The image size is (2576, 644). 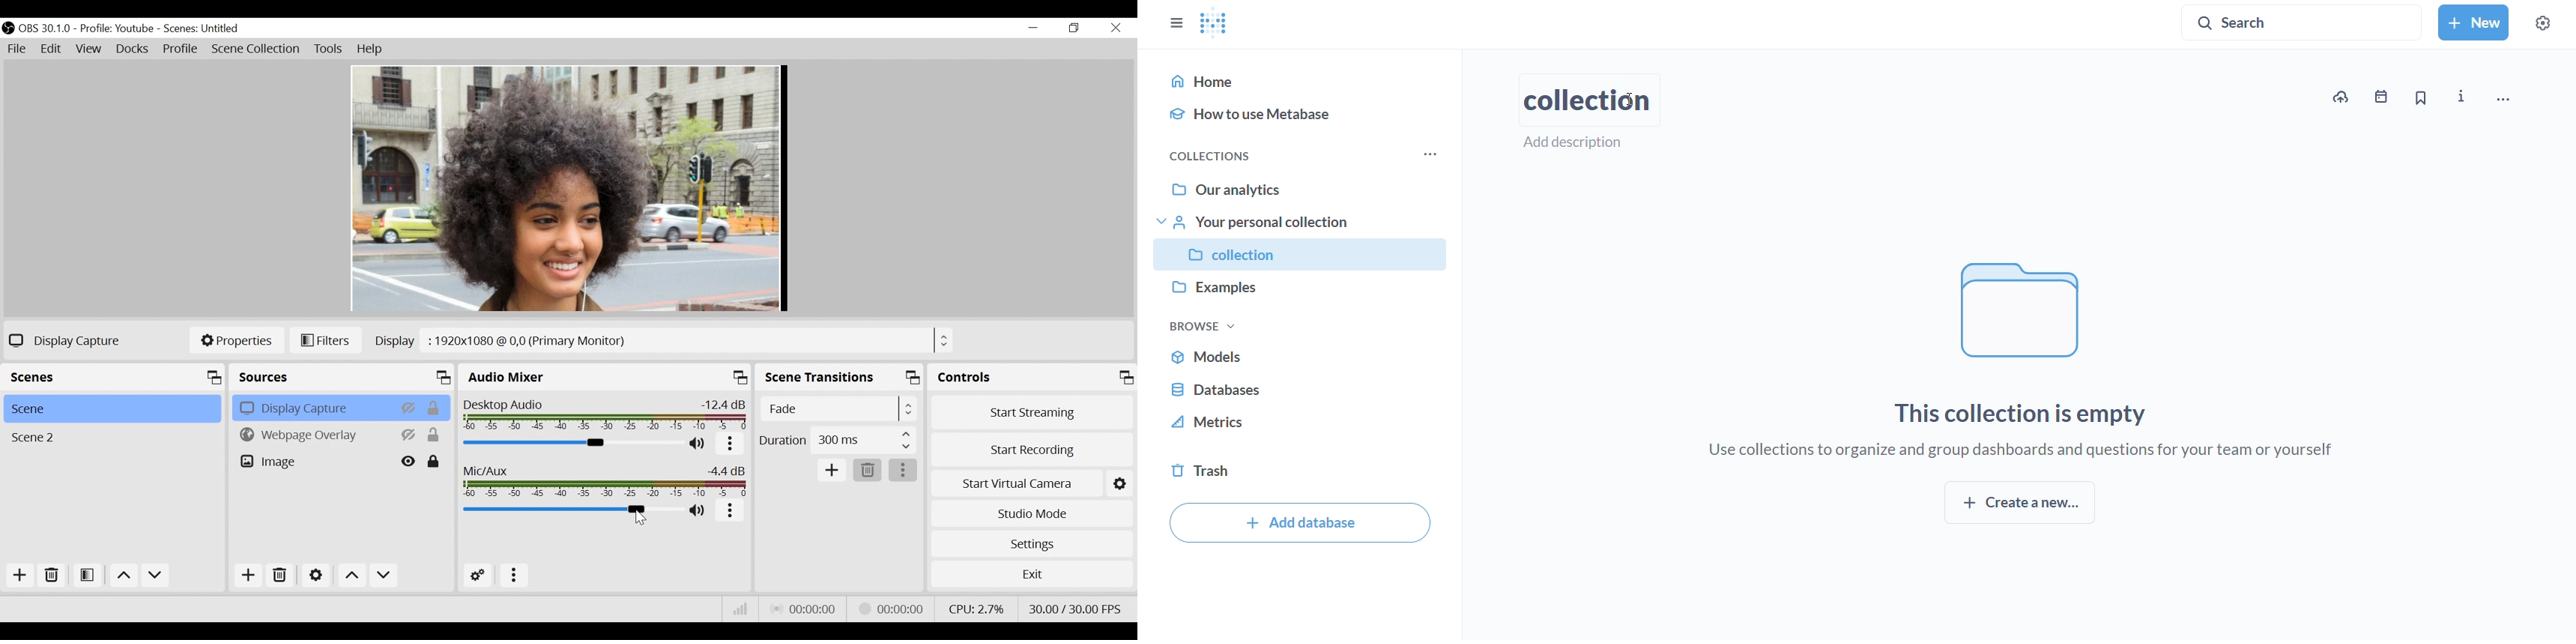 What do you see at coordinates (45, 29) in the screenshot?
I see `OBS Version` at bounding box center [45, 29].